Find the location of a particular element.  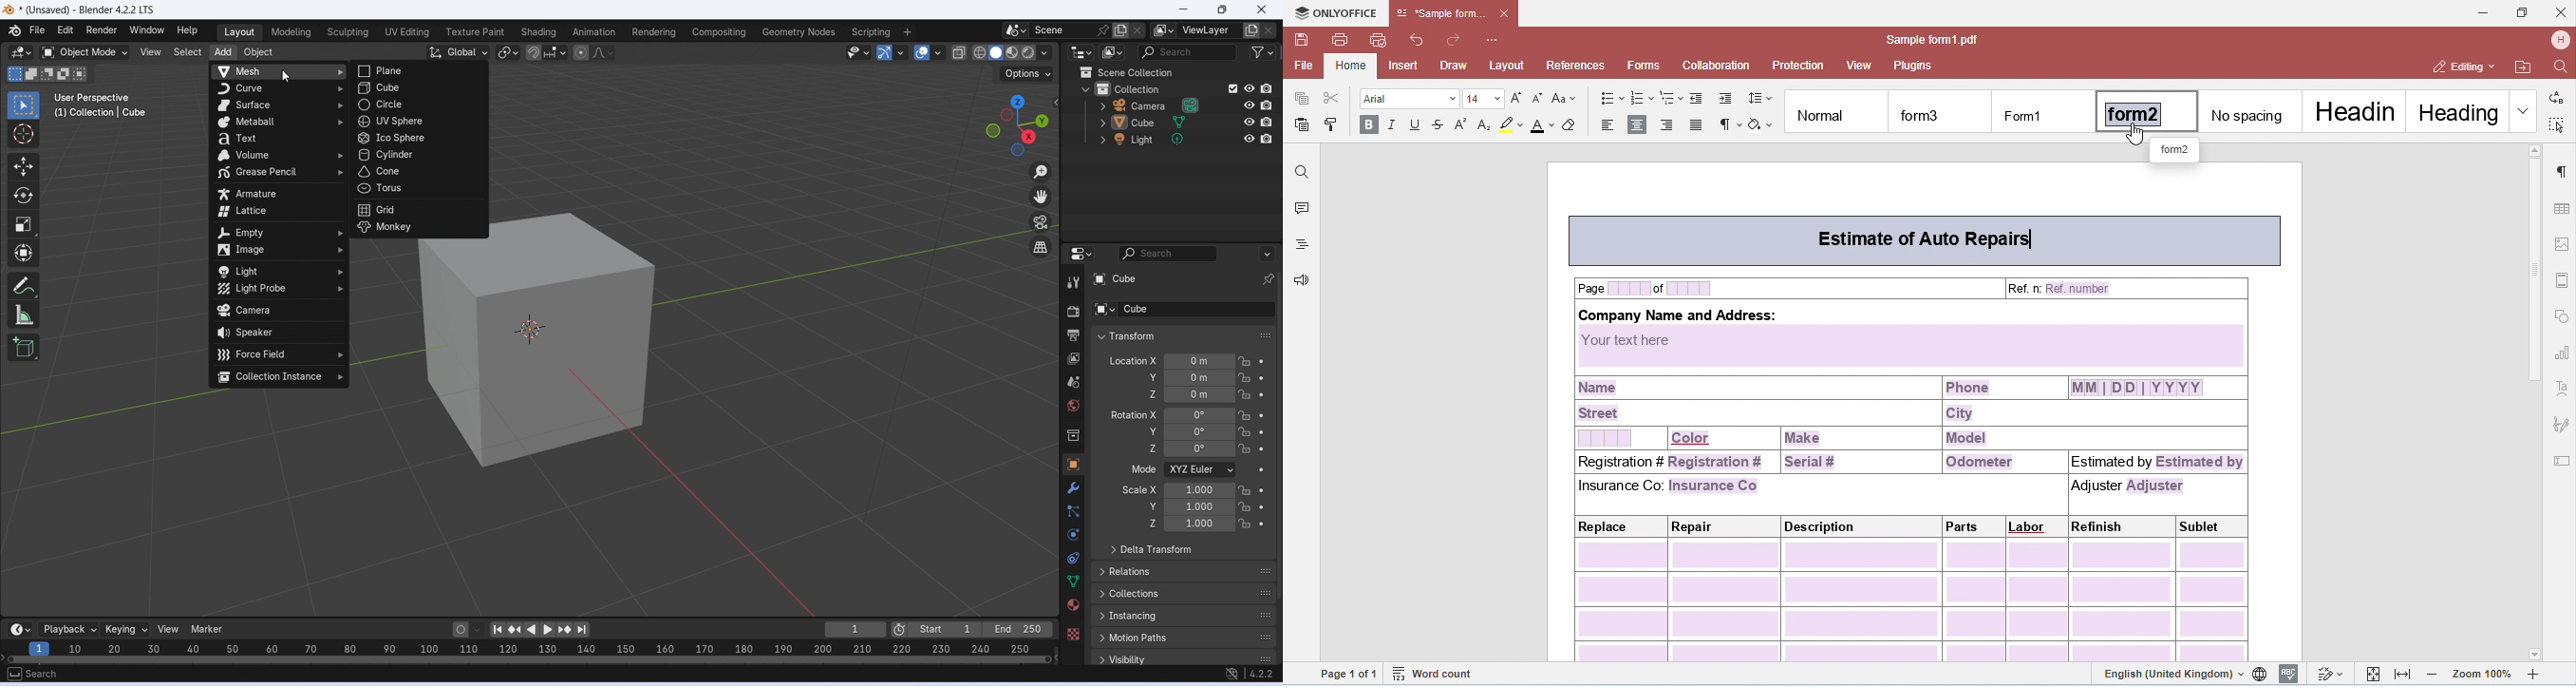

paragraph line spacing is located at coordinates (1758, 99).